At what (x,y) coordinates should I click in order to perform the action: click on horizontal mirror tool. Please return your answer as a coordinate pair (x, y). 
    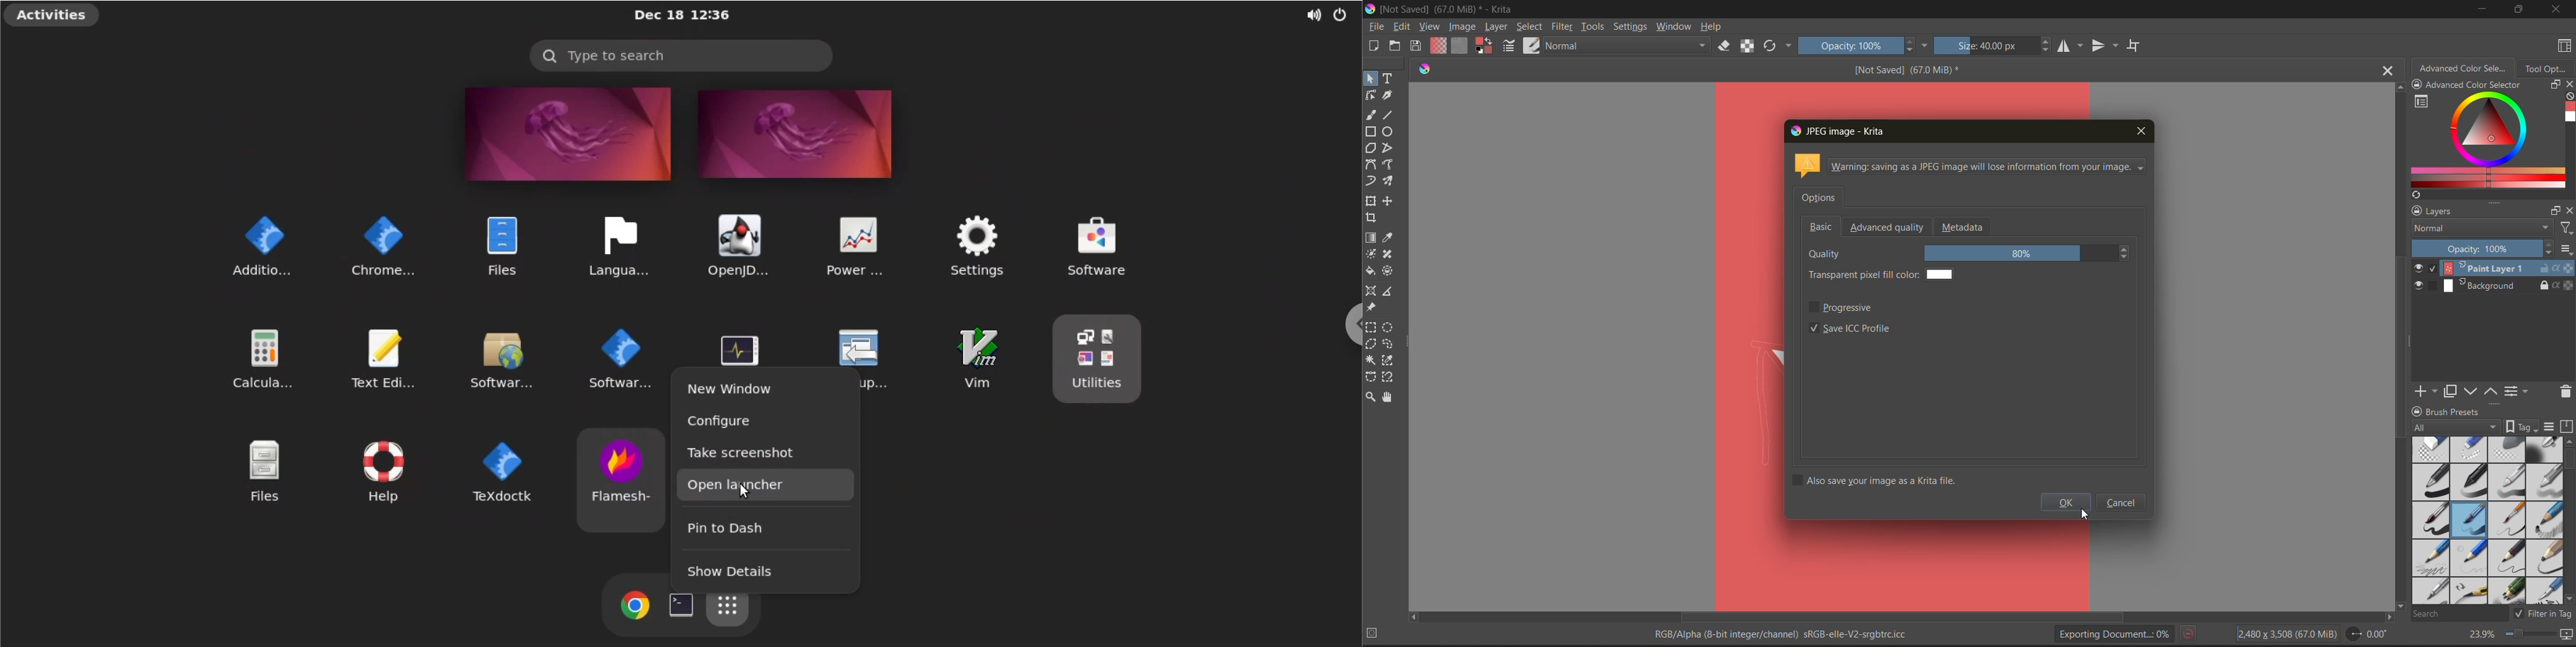
    Looking at the image, I should click on (2072, 47).